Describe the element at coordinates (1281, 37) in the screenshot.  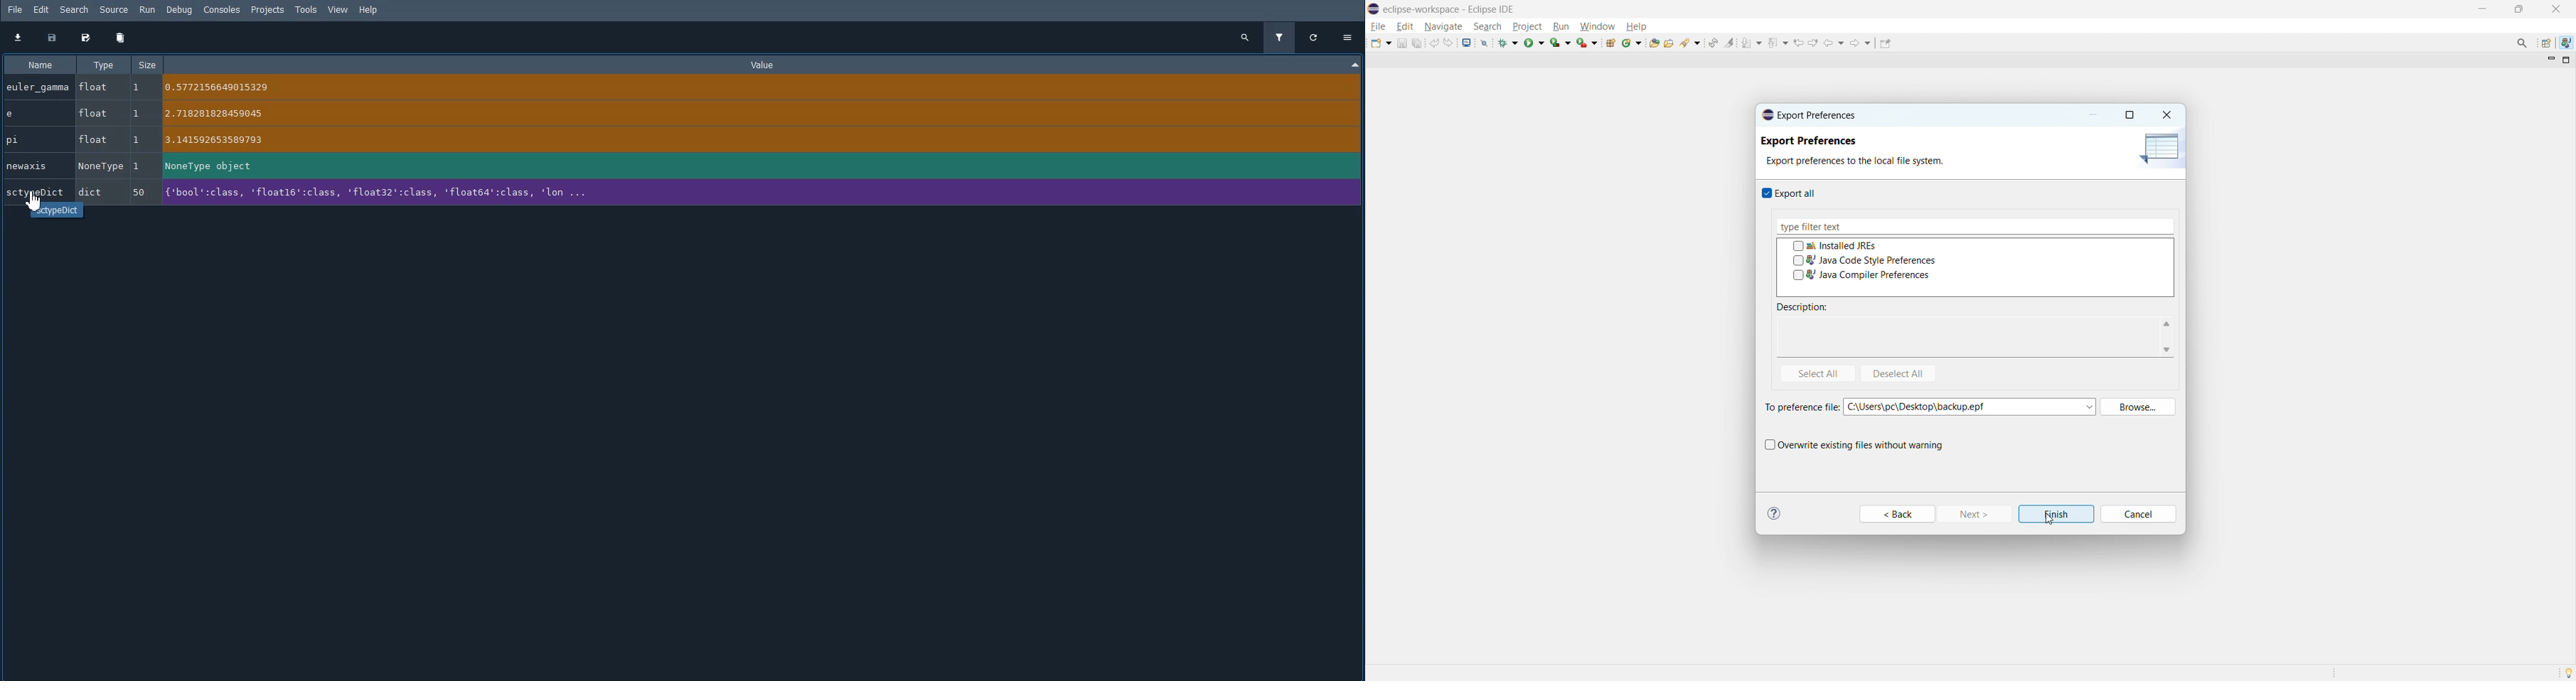
I see `Filter variables` at that location.